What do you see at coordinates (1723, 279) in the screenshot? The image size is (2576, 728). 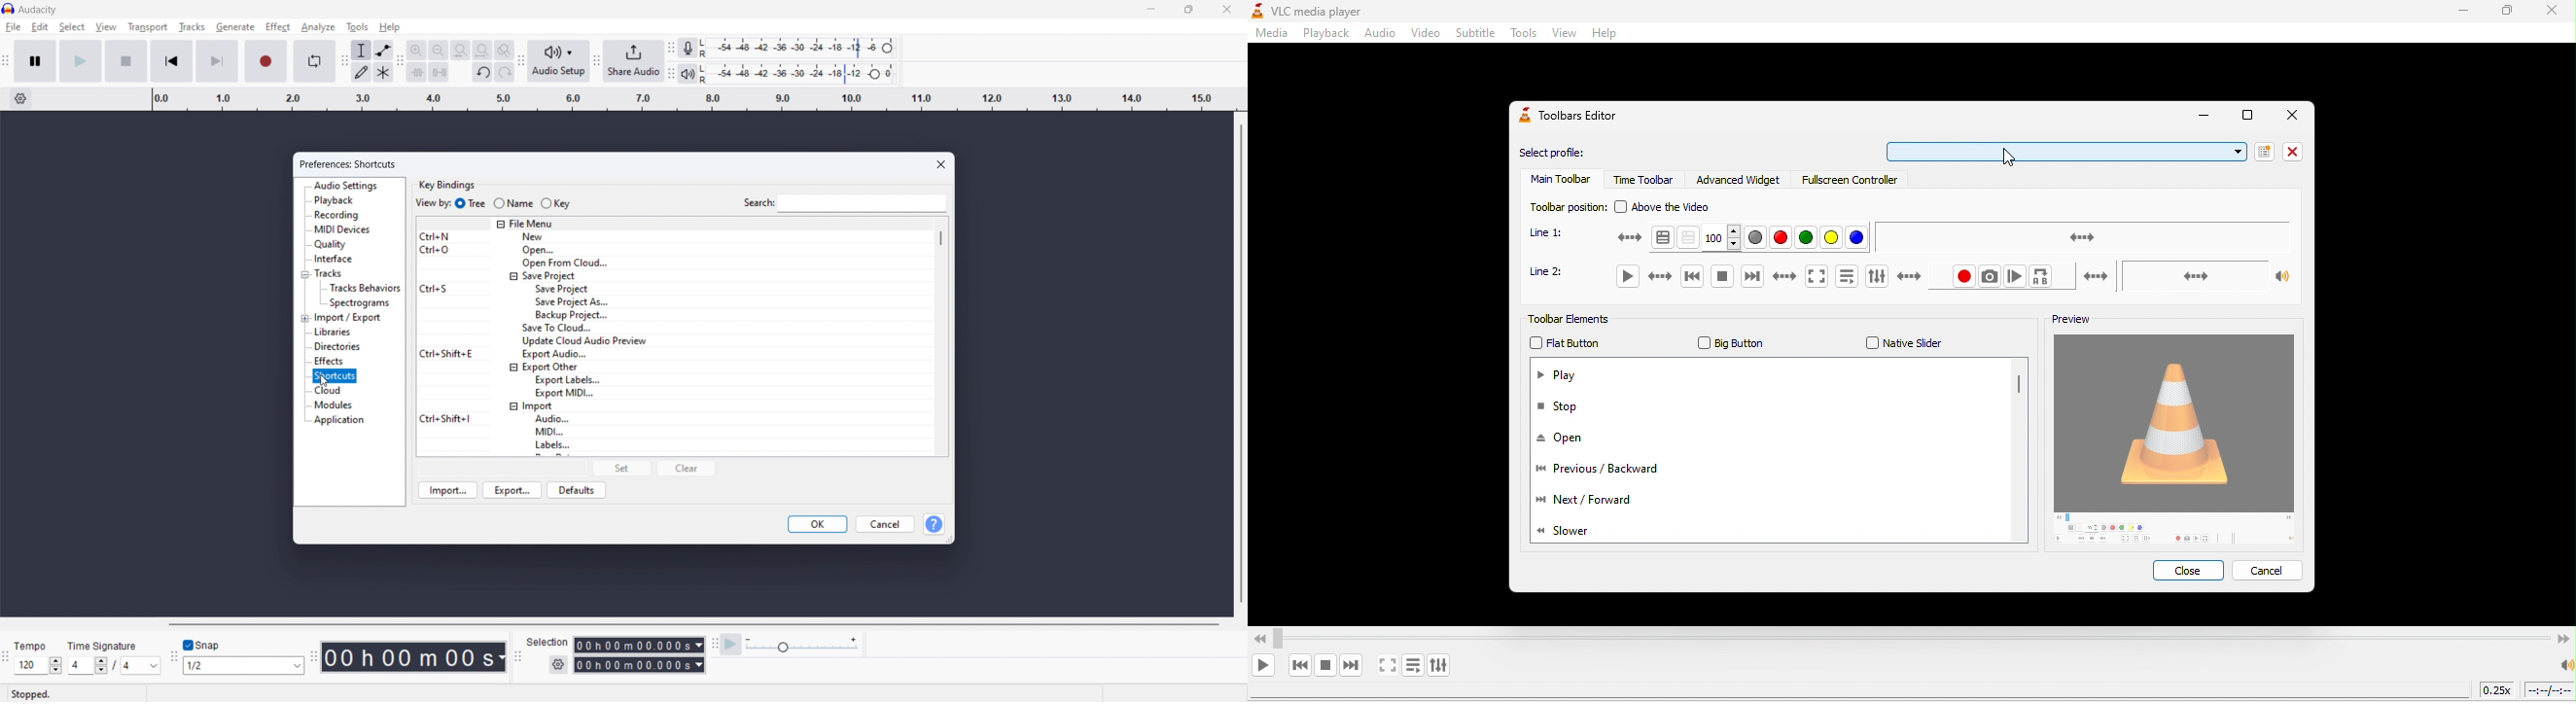 I see `stop to playback` at bounding box center [1723, 279].